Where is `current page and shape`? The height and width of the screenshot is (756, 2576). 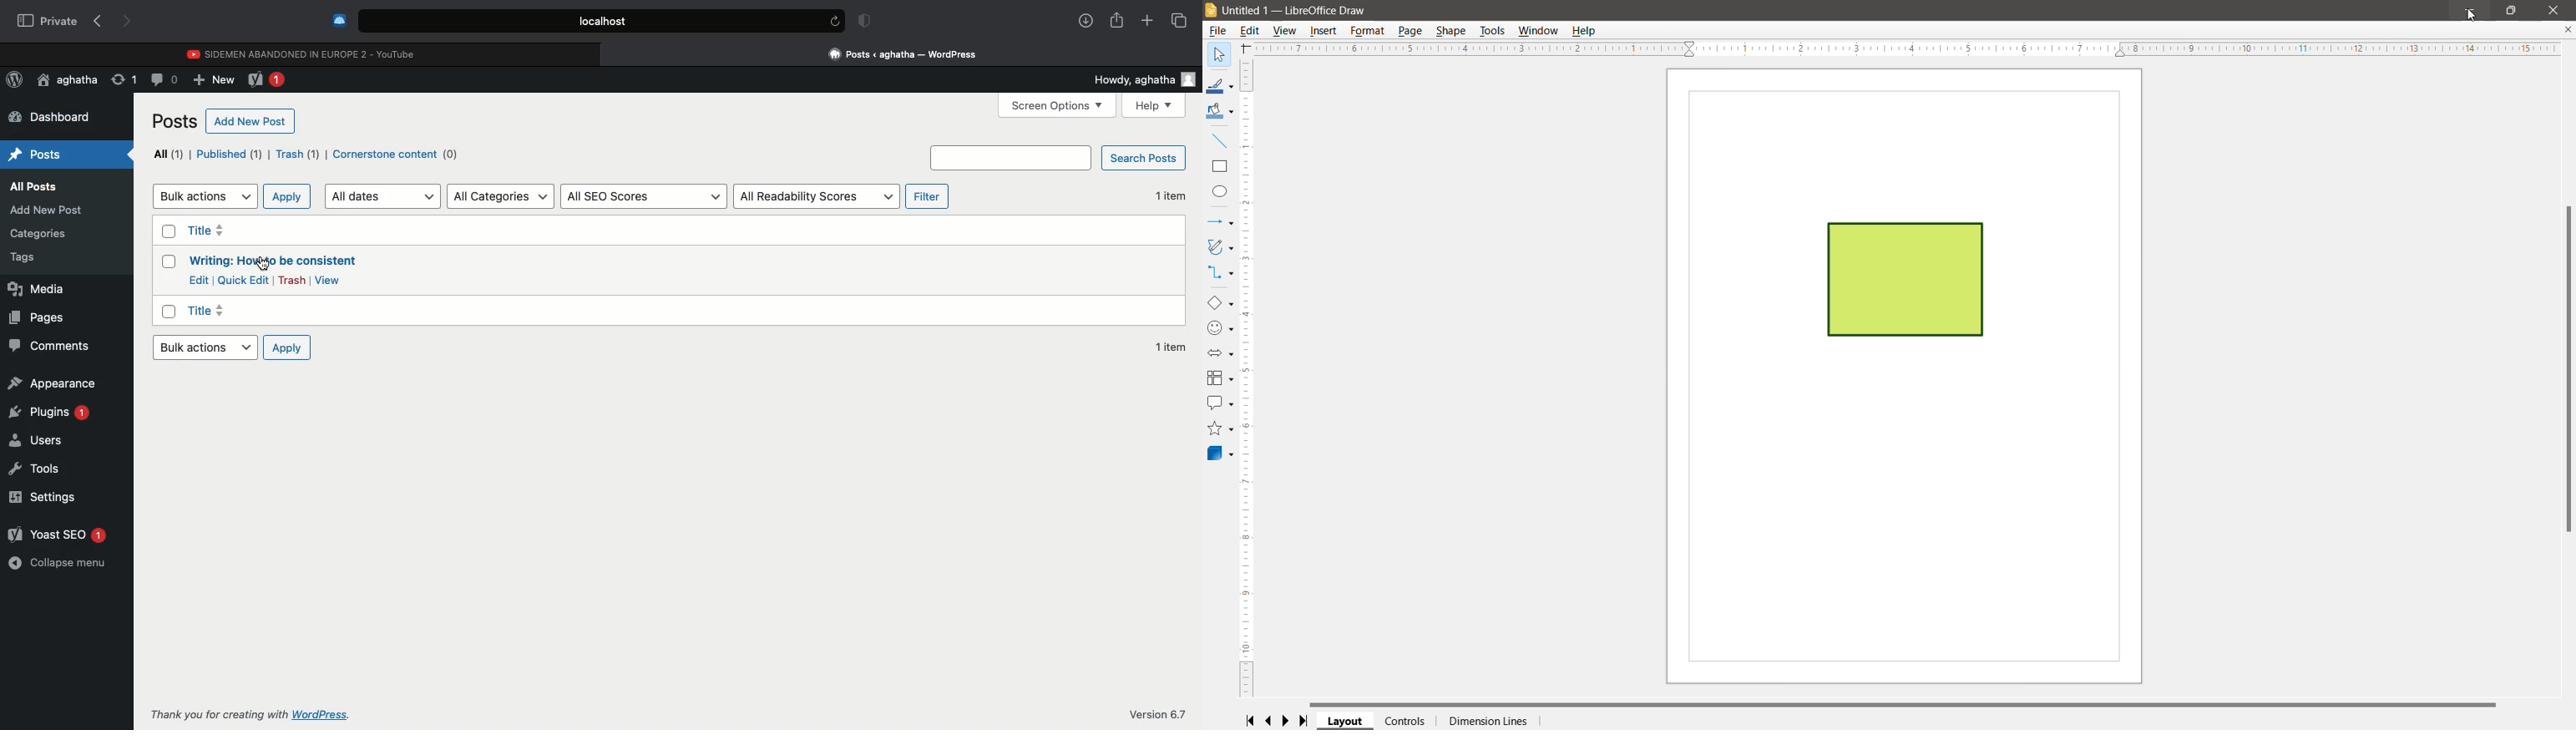
current page and shape is located at coordinates (1912, 377).